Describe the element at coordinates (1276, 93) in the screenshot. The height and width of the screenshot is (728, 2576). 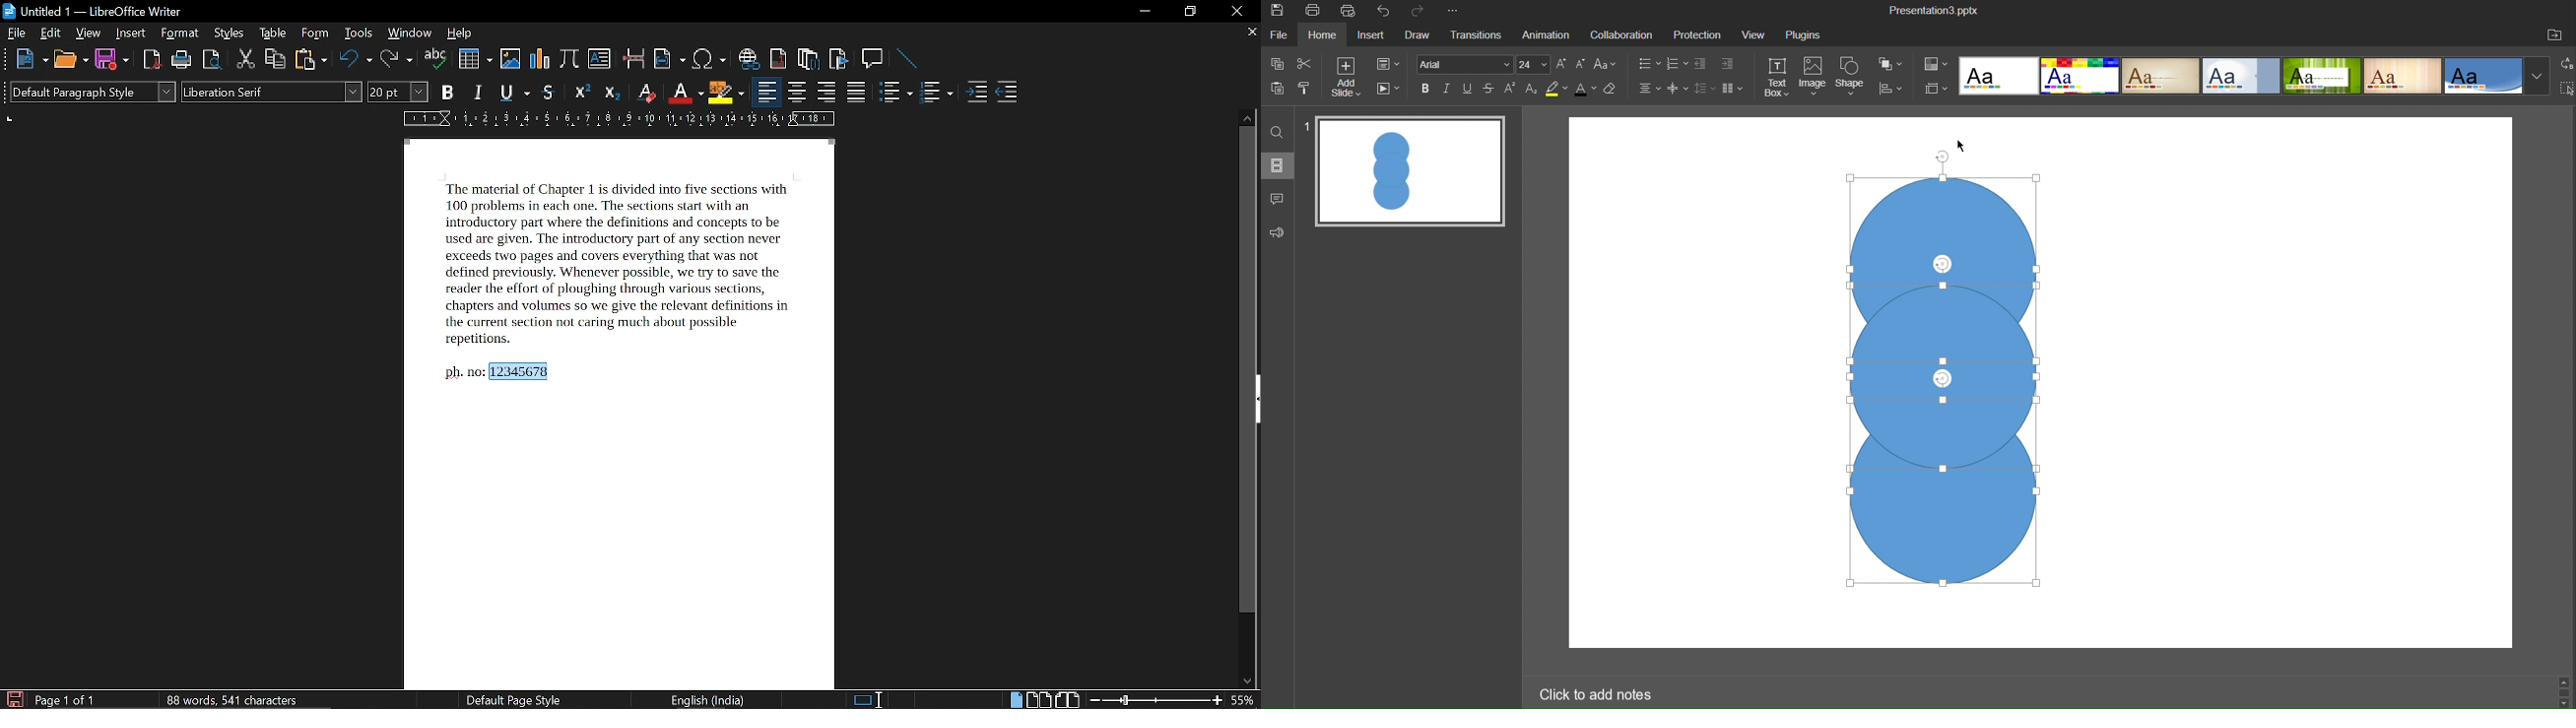
I see `Paste` at that location.